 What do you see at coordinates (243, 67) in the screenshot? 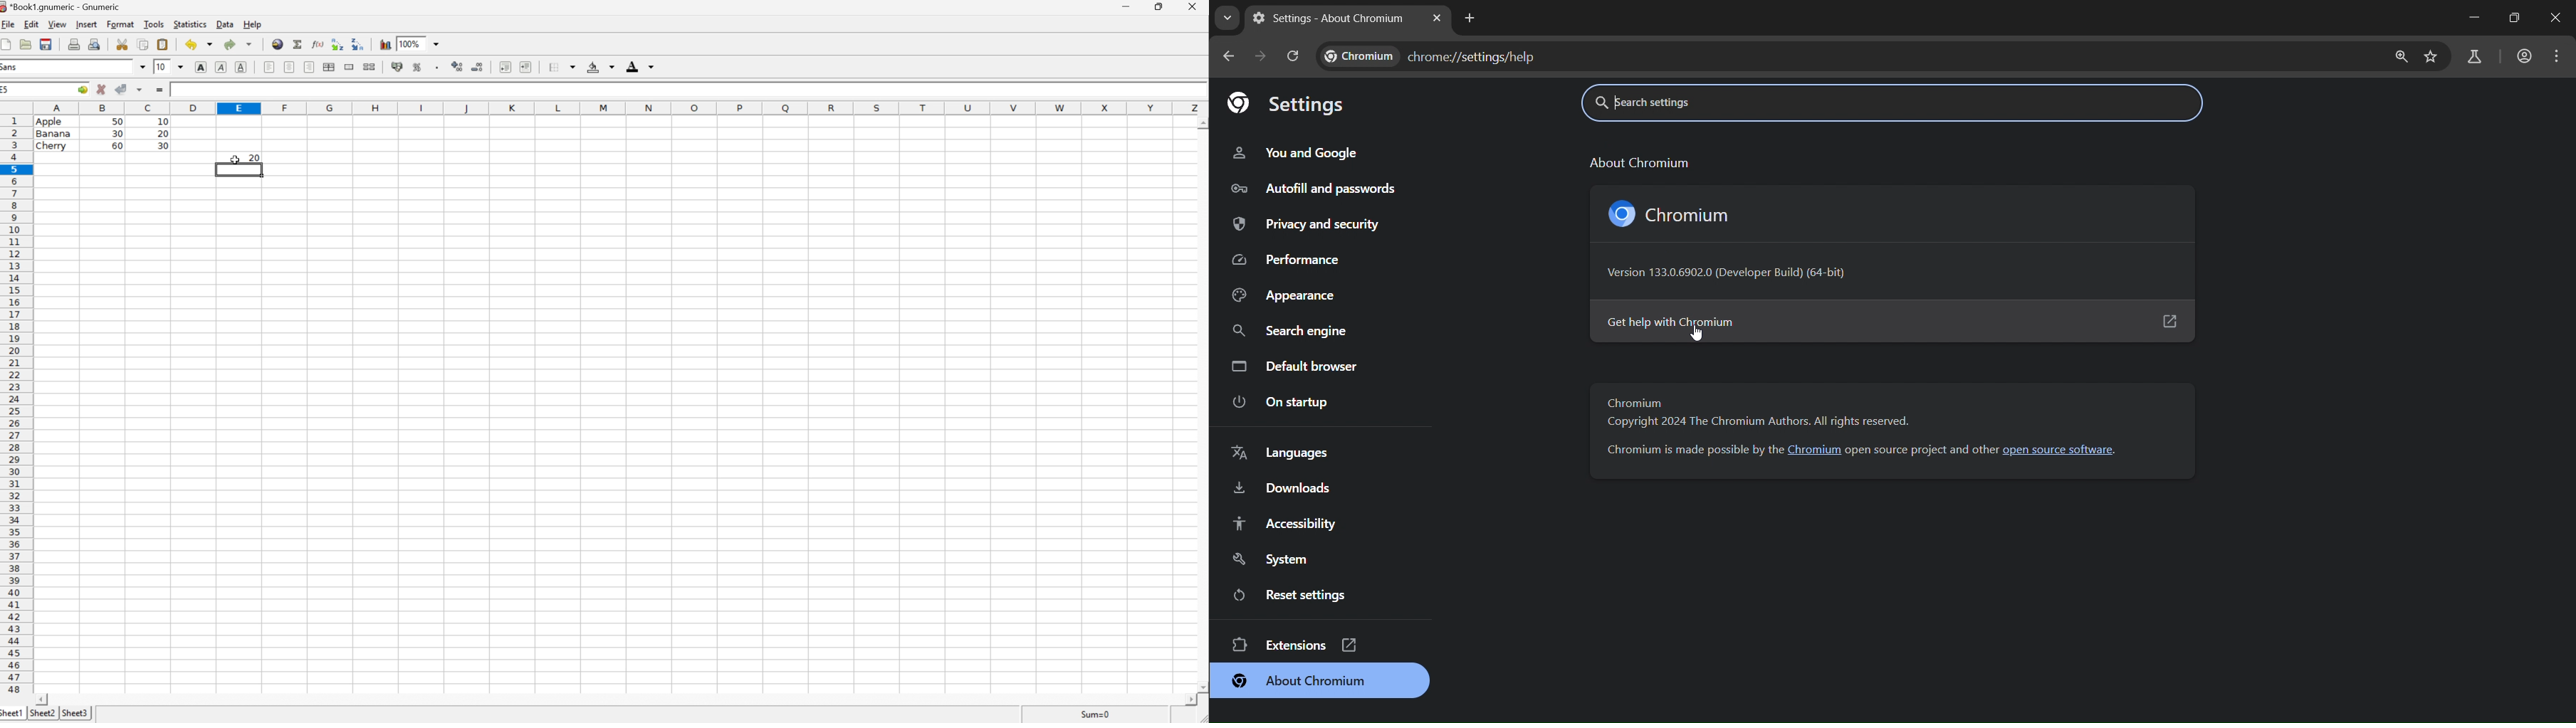
I see `underline` at bounding box center [243, 67].